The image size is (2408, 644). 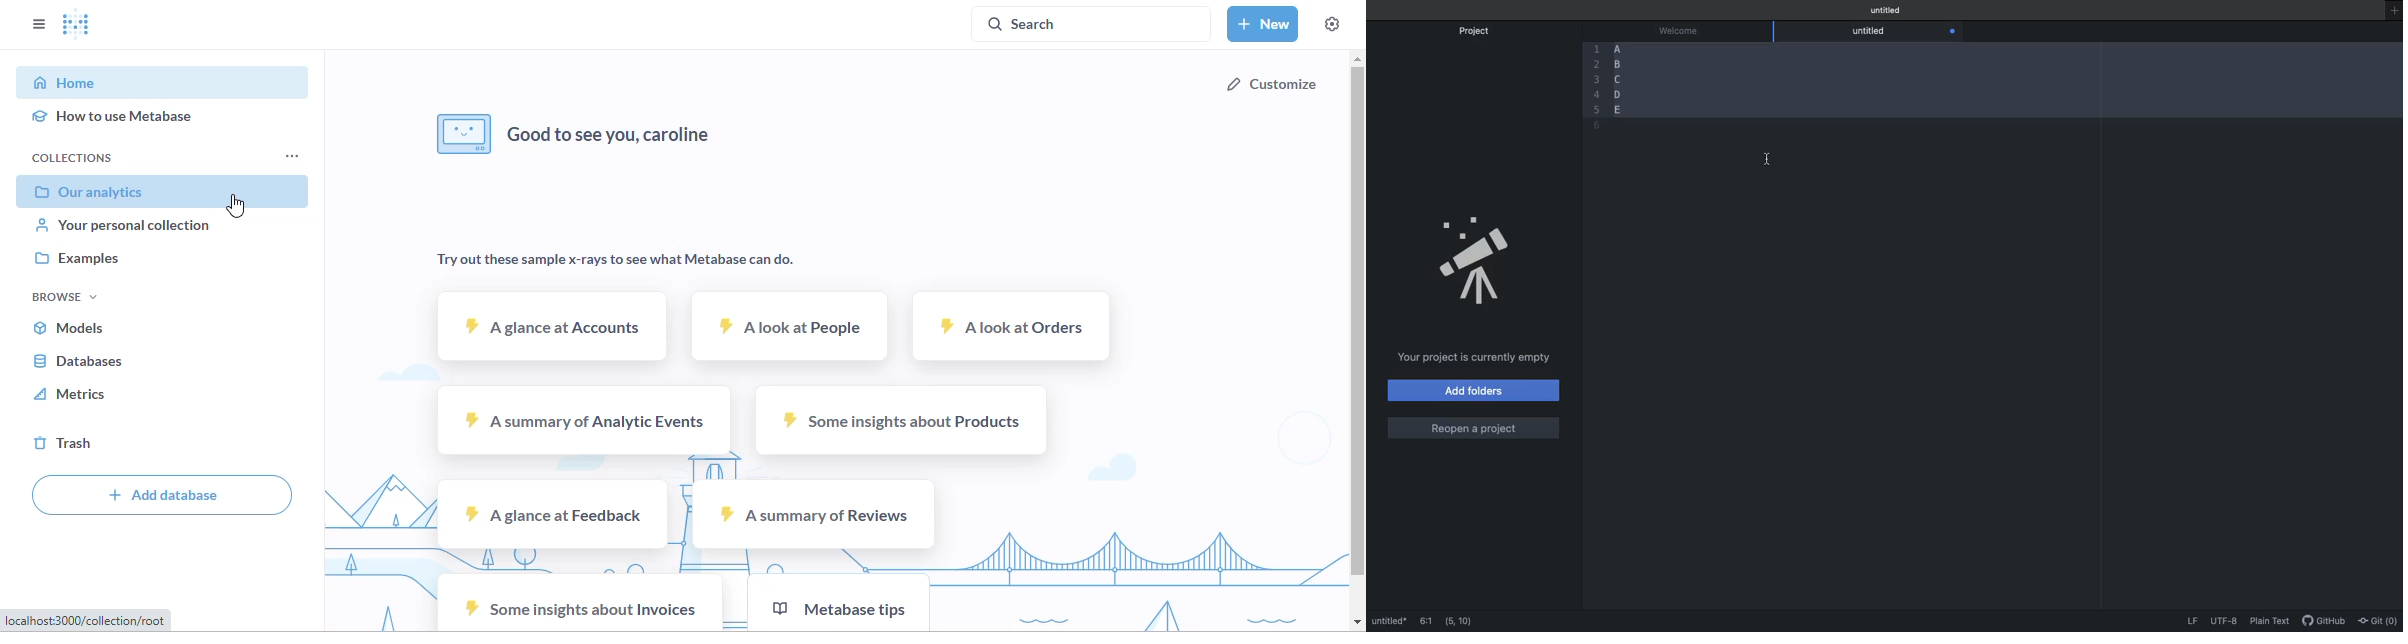 What do you see at coordinates (1683, 29) in the screenshot?
I see `‘Welcome` at bounding box center [1683, 29].